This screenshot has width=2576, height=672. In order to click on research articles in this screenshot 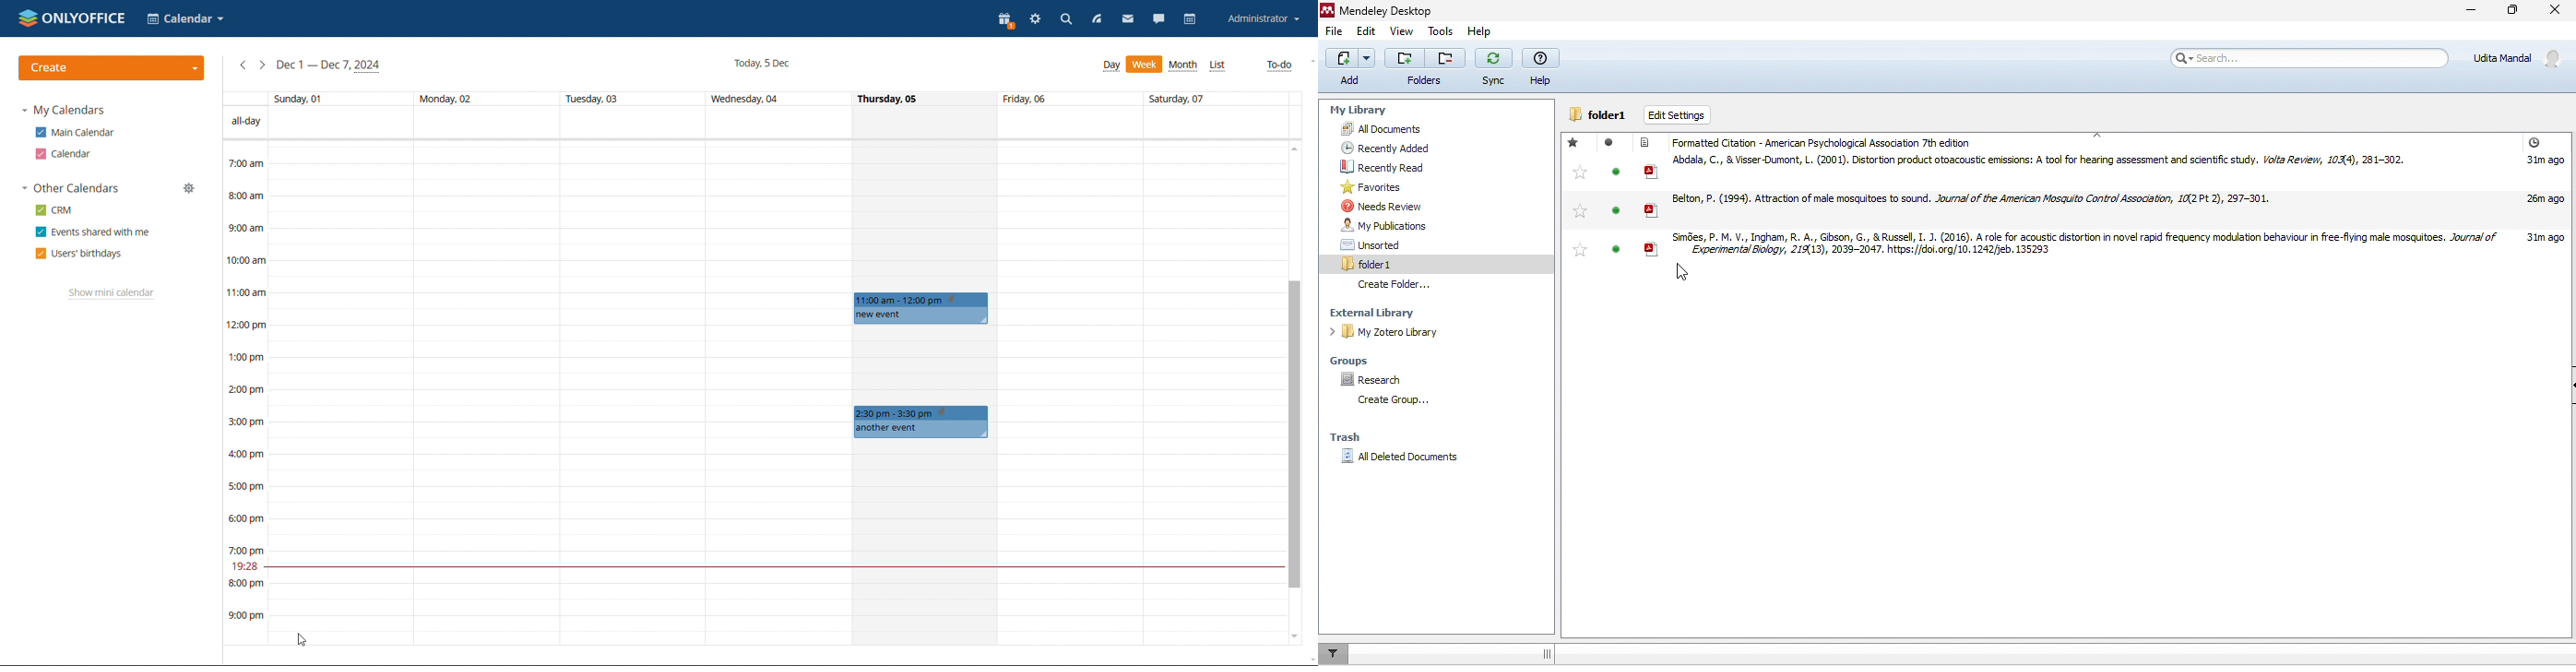, I will do `click(2103, 205)`.